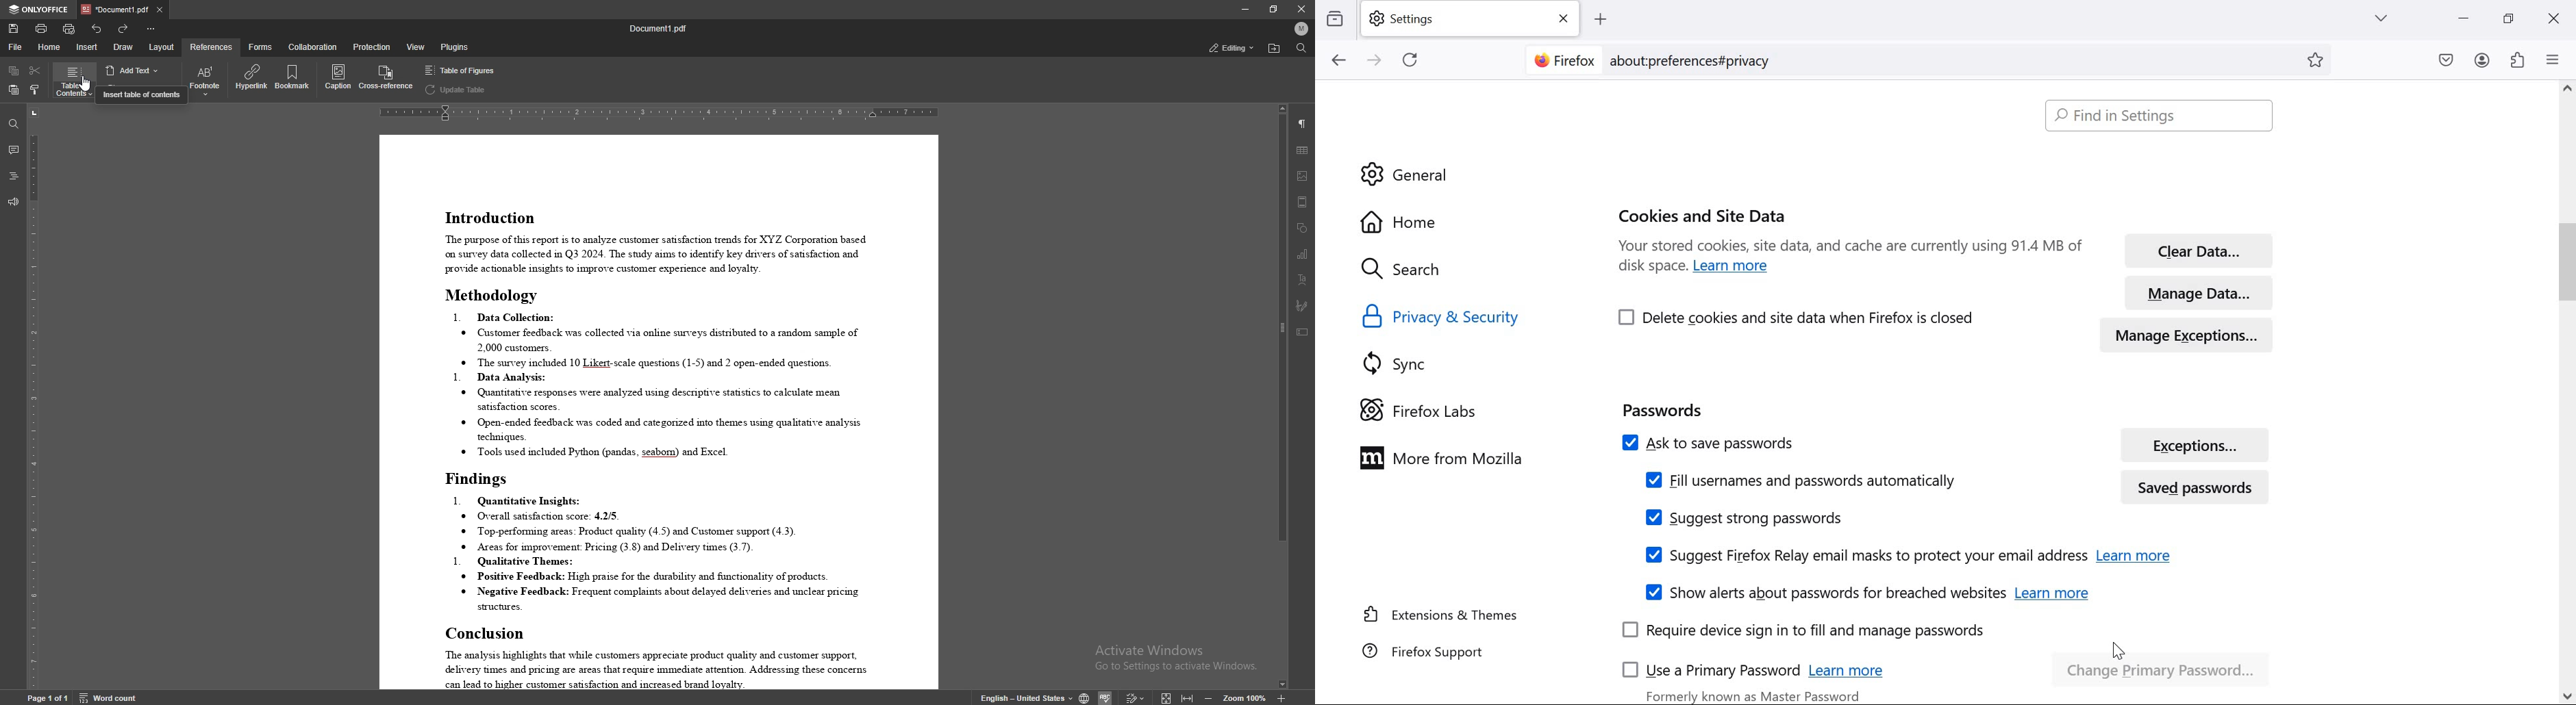  I want to click on signature field, so click(1302, 306).